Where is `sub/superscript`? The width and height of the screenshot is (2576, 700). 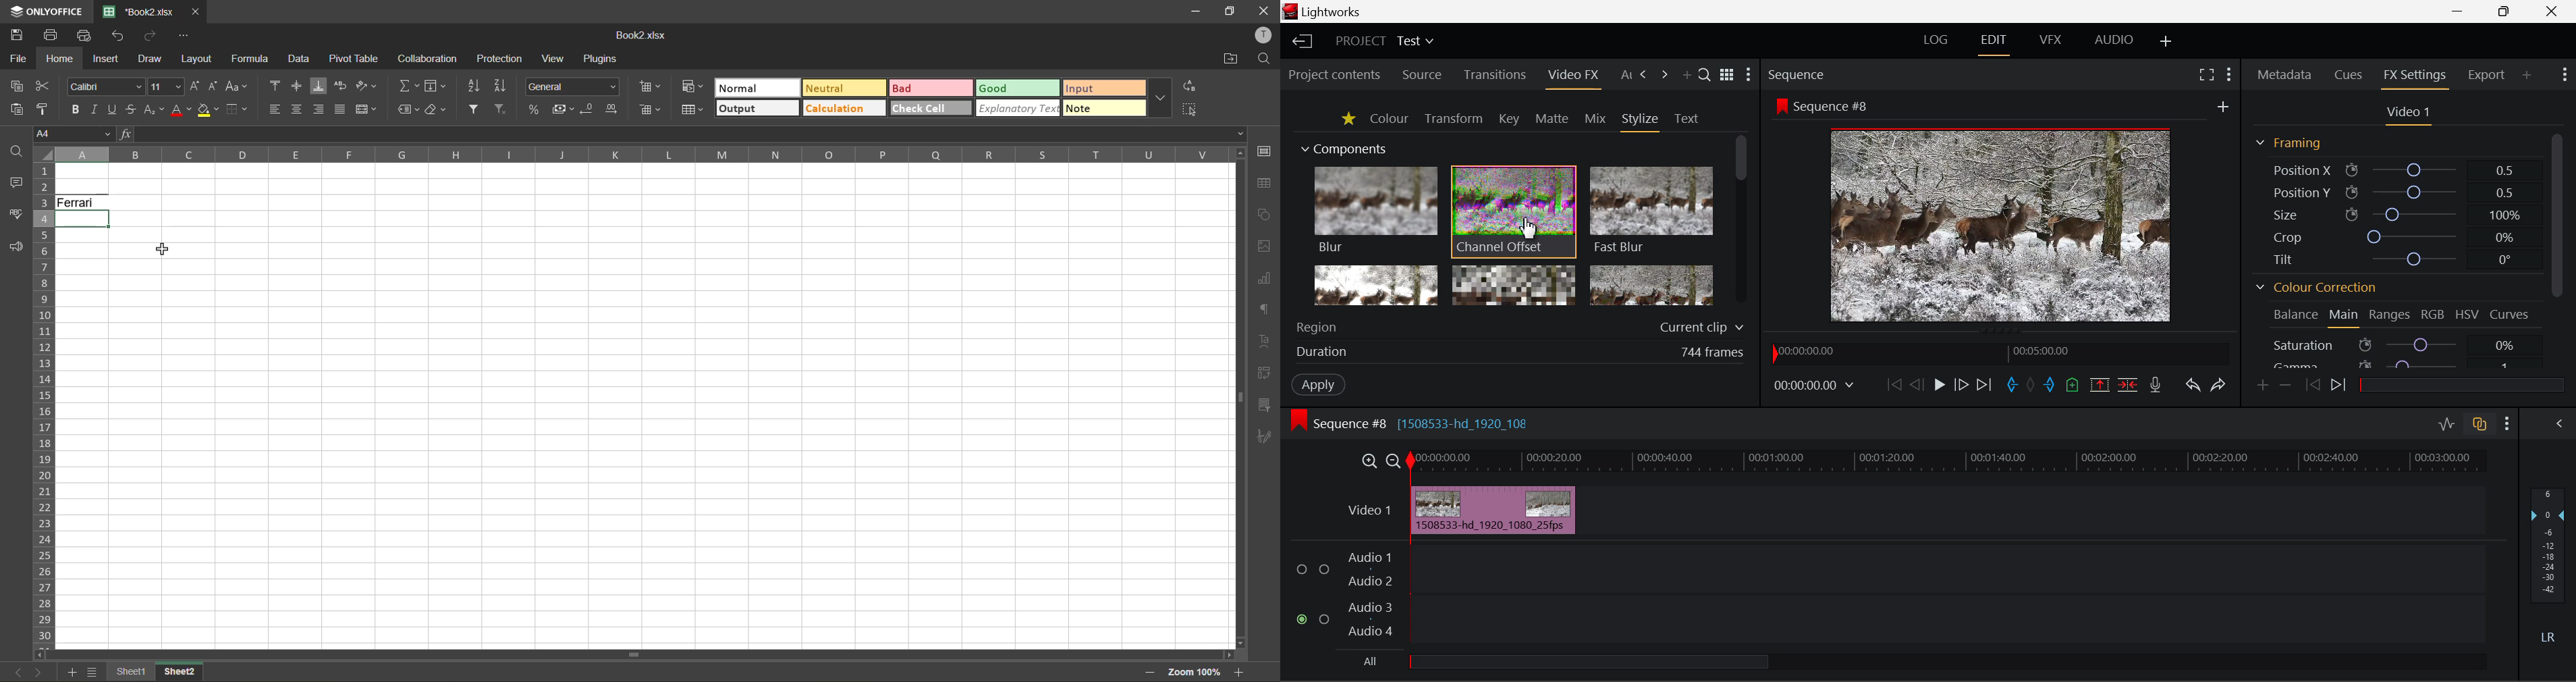 sub/superscript is located at coordinates (152, 112).